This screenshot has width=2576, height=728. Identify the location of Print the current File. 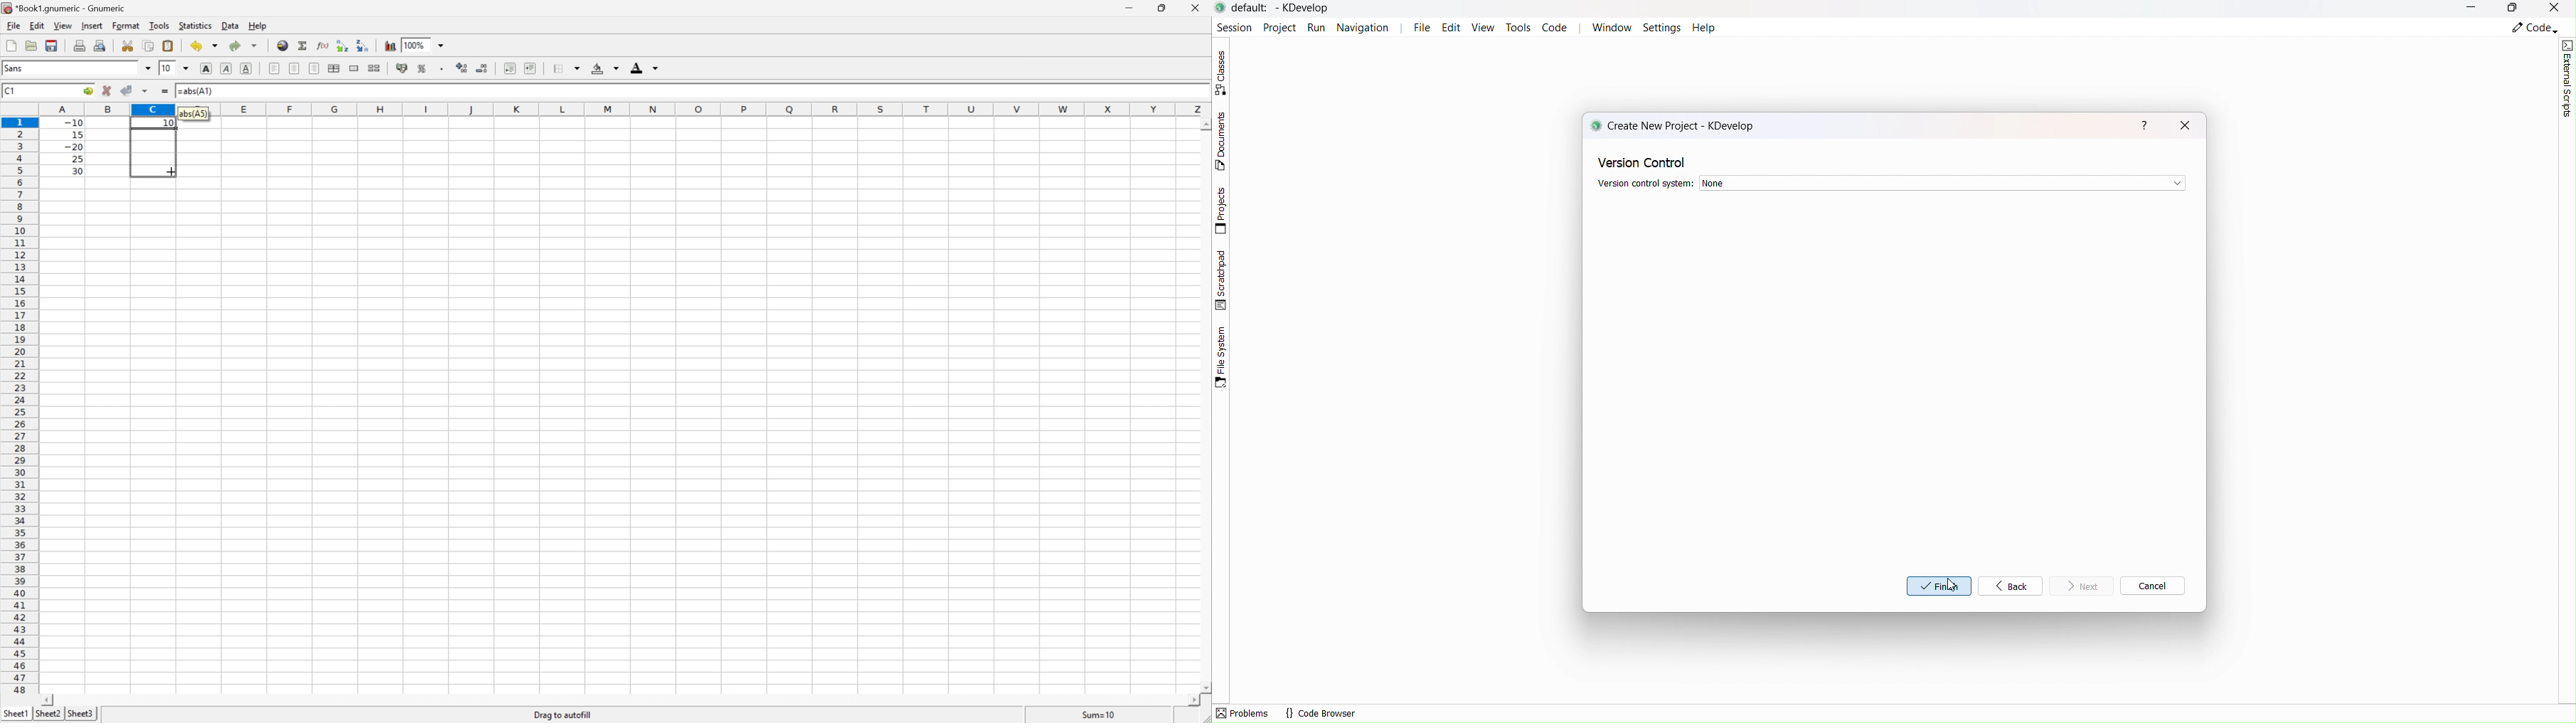
(81, 45).